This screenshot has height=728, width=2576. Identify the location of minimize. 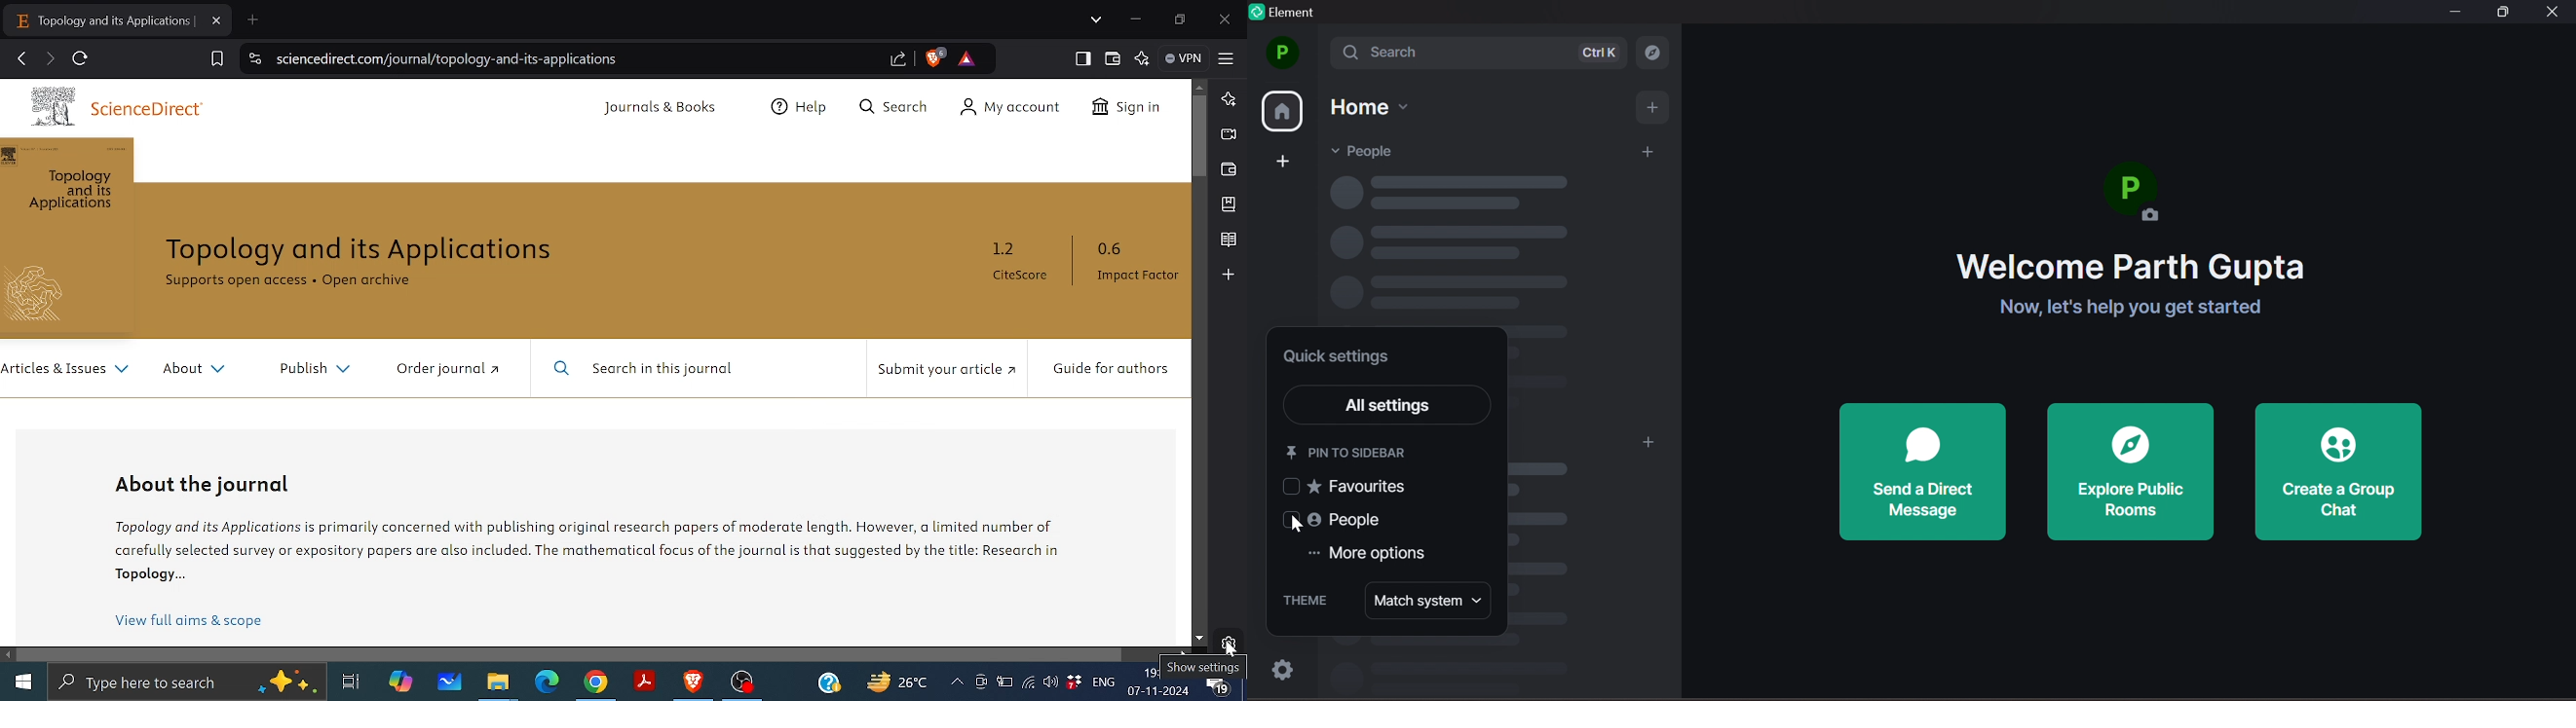
(2454, 14).